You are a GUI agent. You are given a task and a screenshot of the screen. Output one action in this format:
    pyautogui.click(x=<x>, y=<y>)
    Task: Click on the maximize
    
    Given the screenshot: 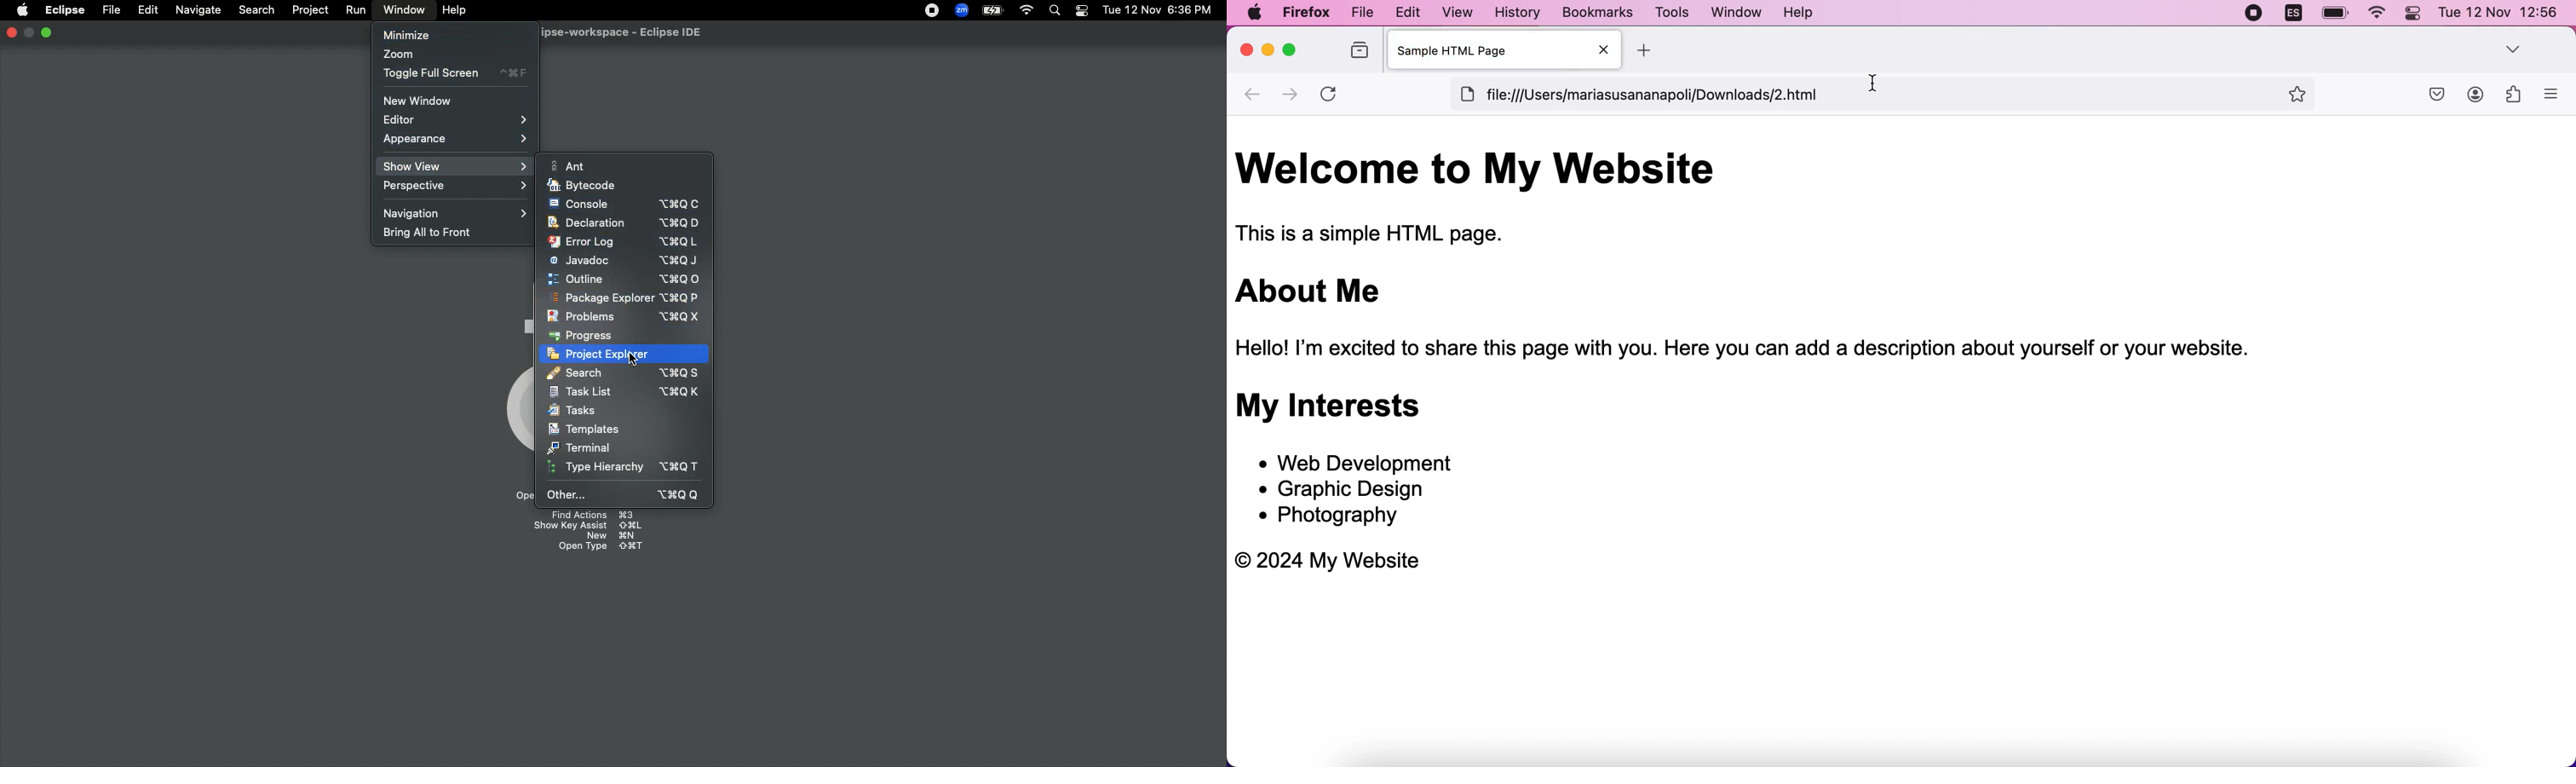 What is the action you would take?
    pyautogui.click(x=1295, y=53)
    